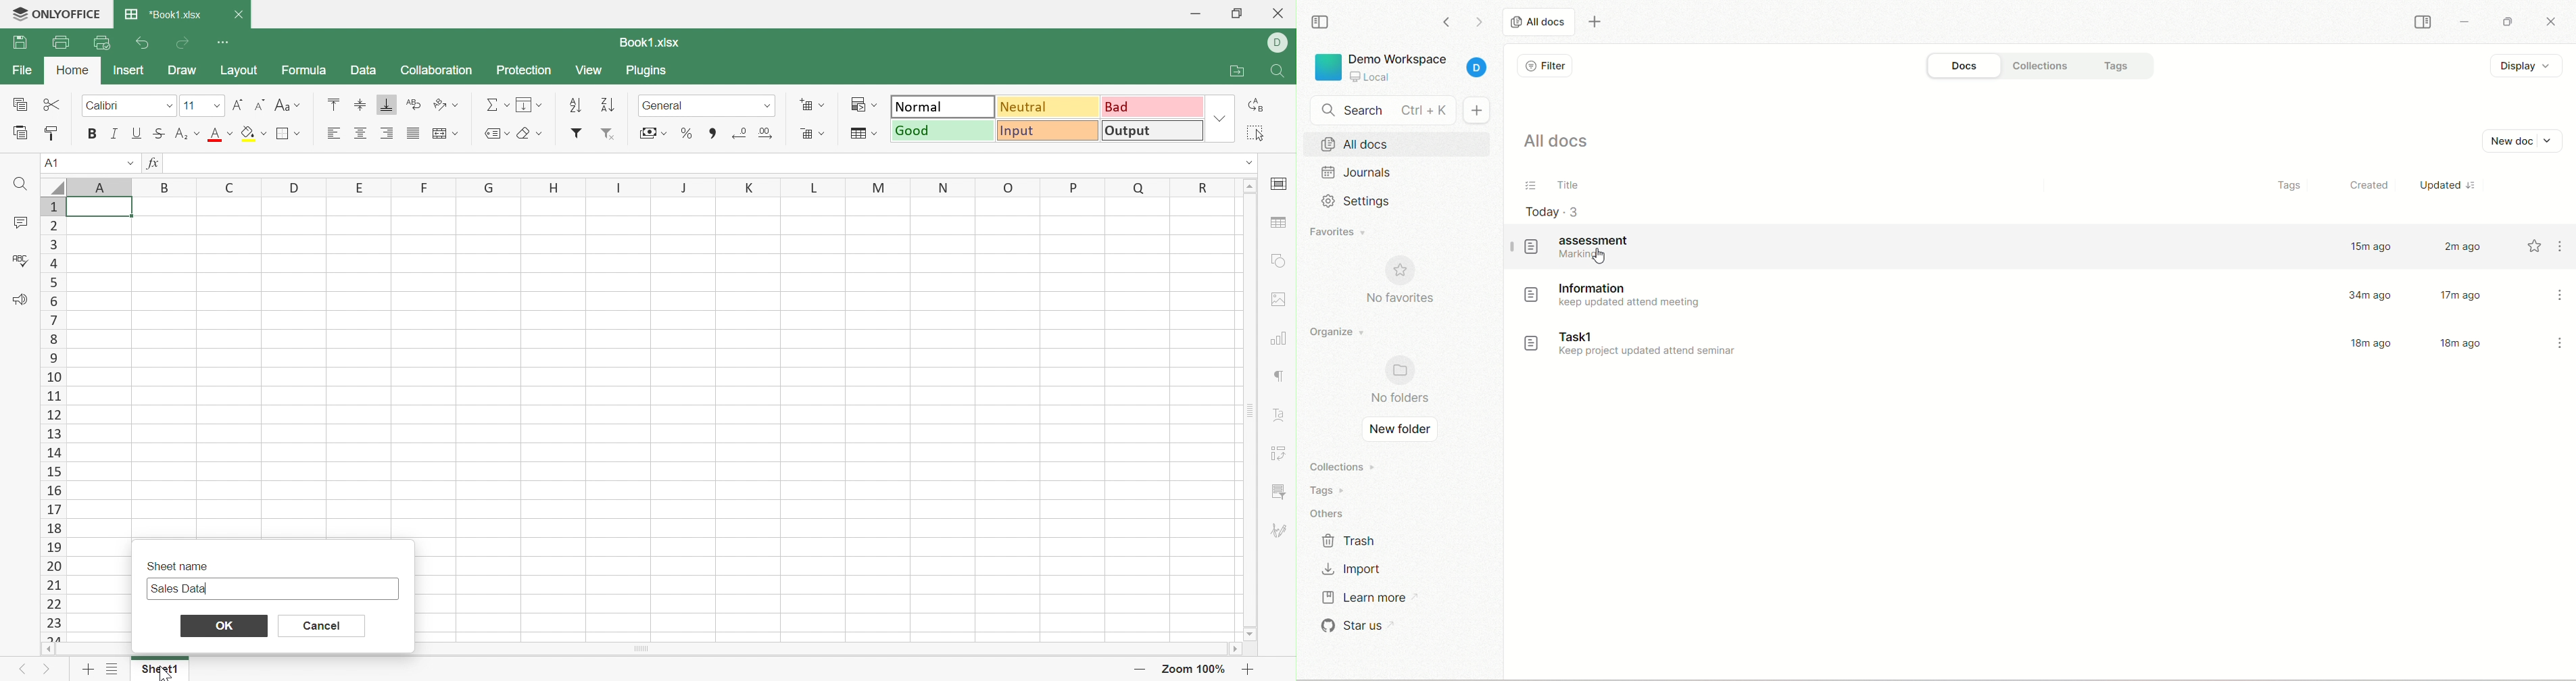  Describe the element at coordinates (387, 134) in the screenshot. I see `Align Right` at that location.